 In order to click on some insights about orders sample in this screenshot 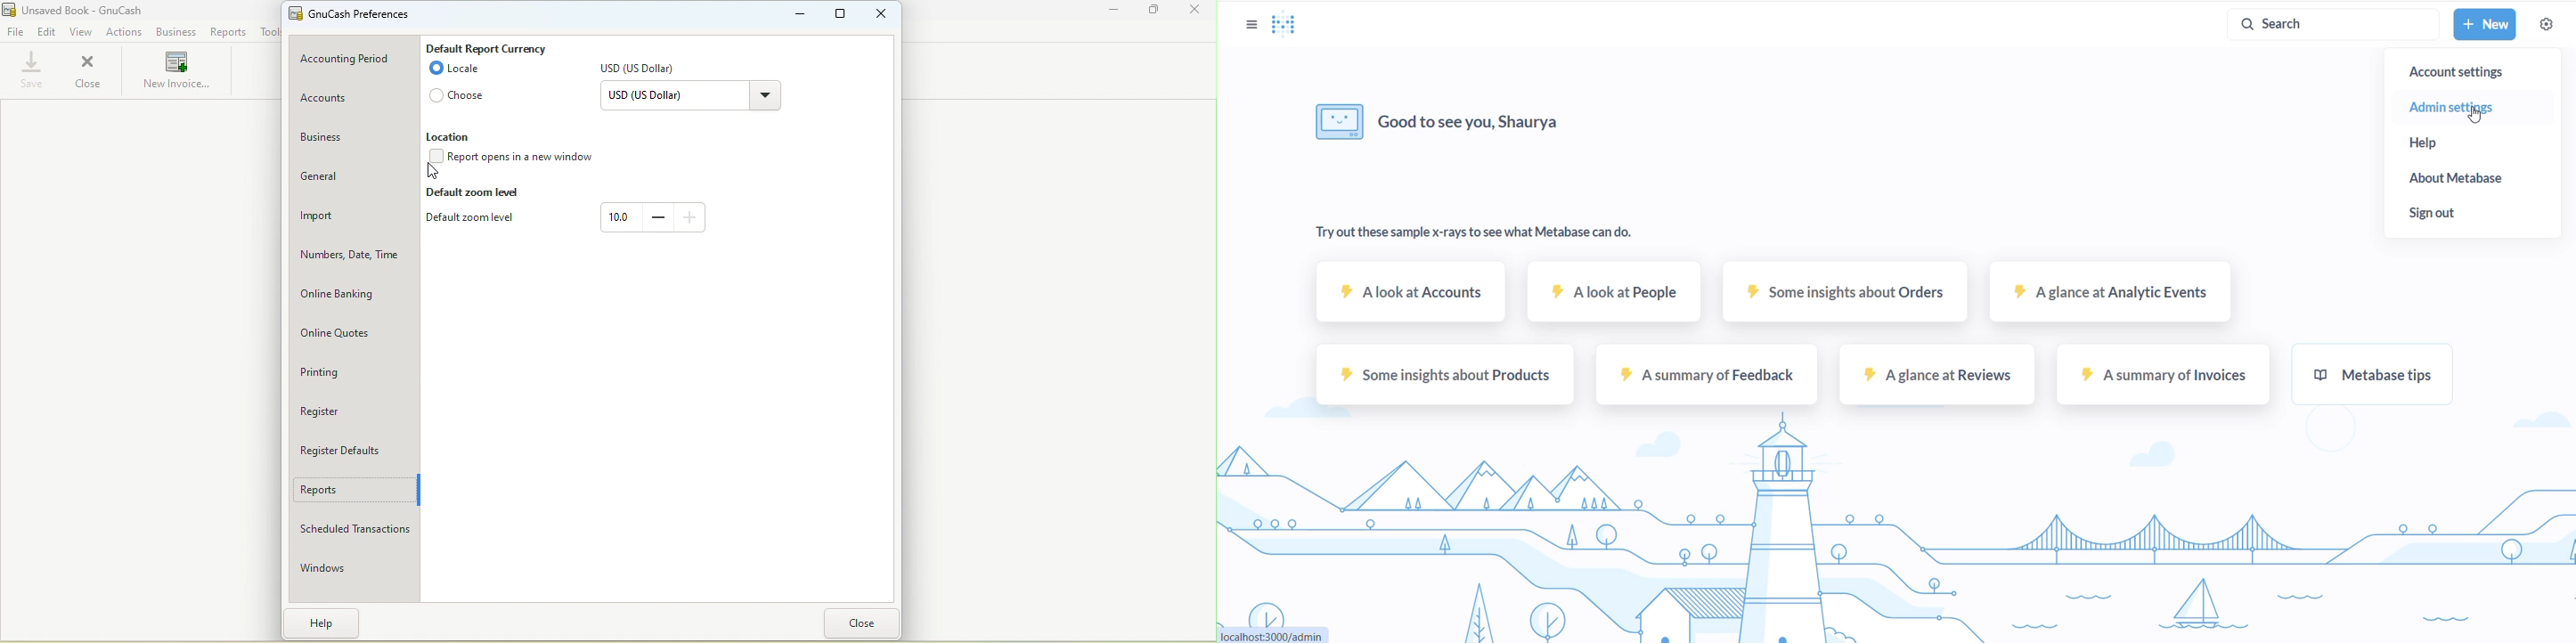, I will do `click(1835, 300)`.